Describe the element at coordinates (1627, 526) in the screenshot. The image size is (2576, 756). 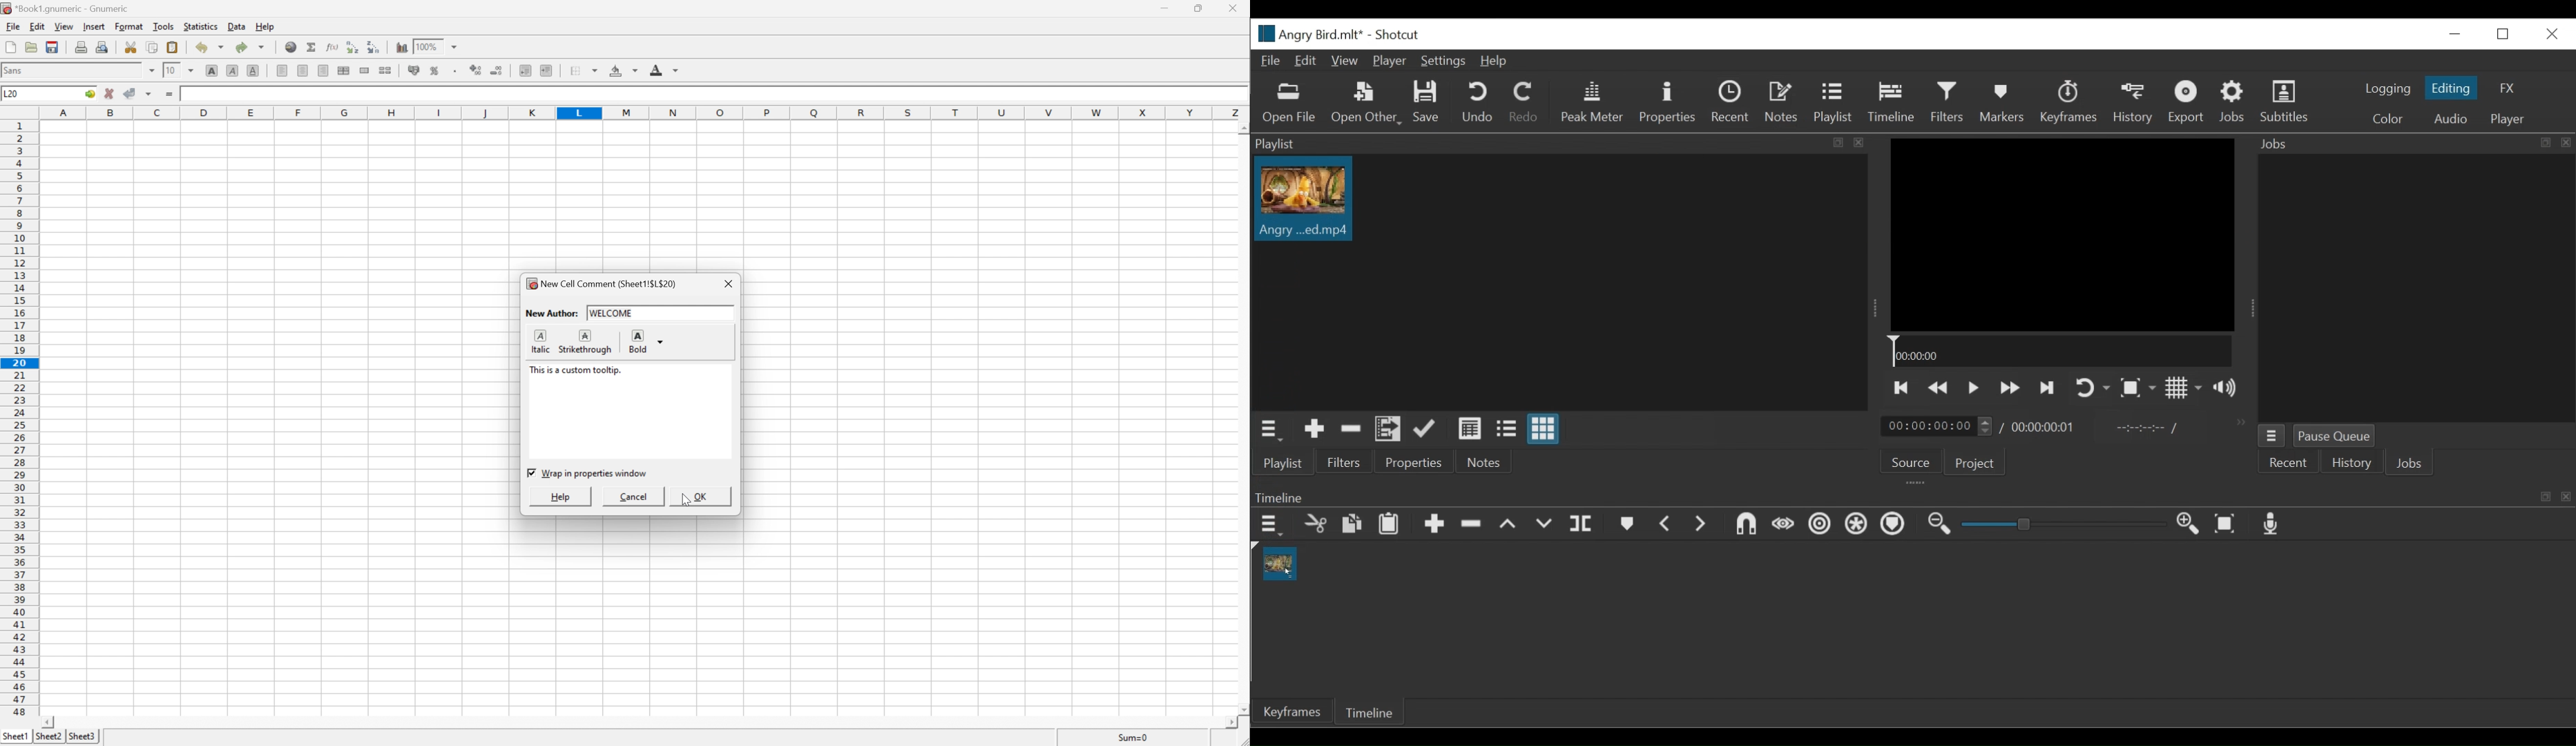
I see `bookmark` at that location.